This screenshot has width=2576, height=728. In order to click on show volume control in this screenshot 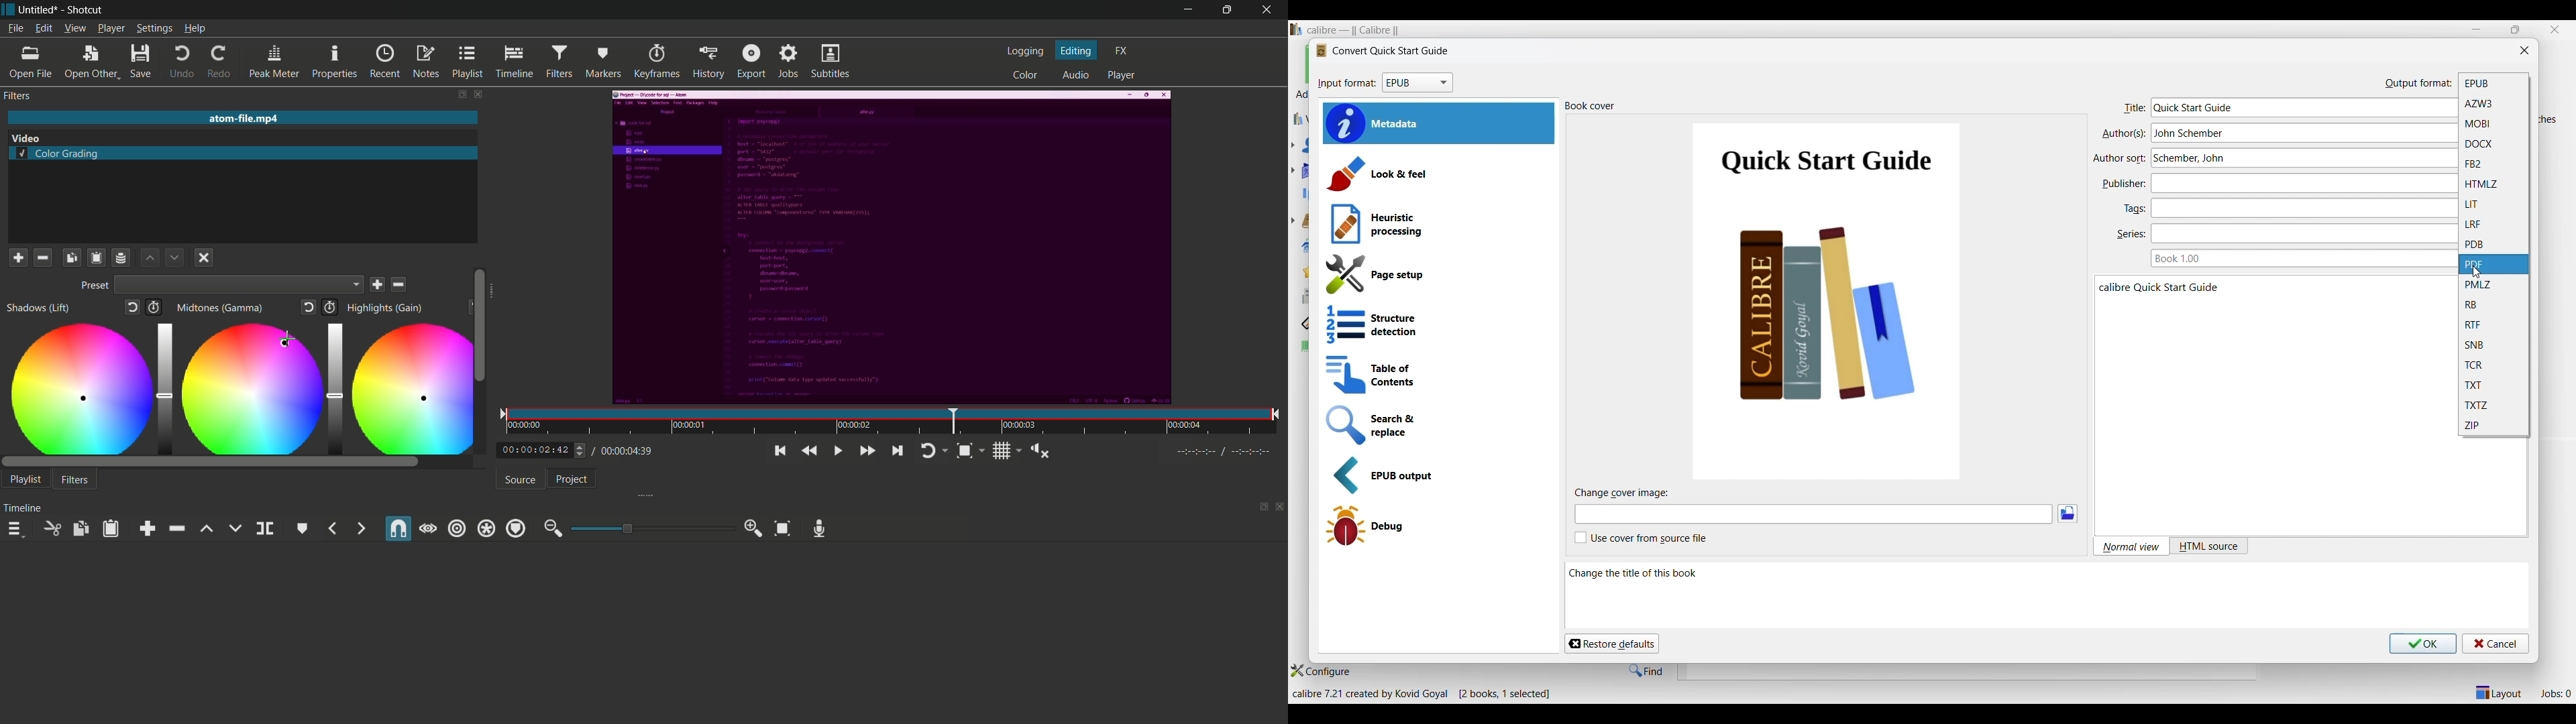, I will do `click(1043, 452)`.